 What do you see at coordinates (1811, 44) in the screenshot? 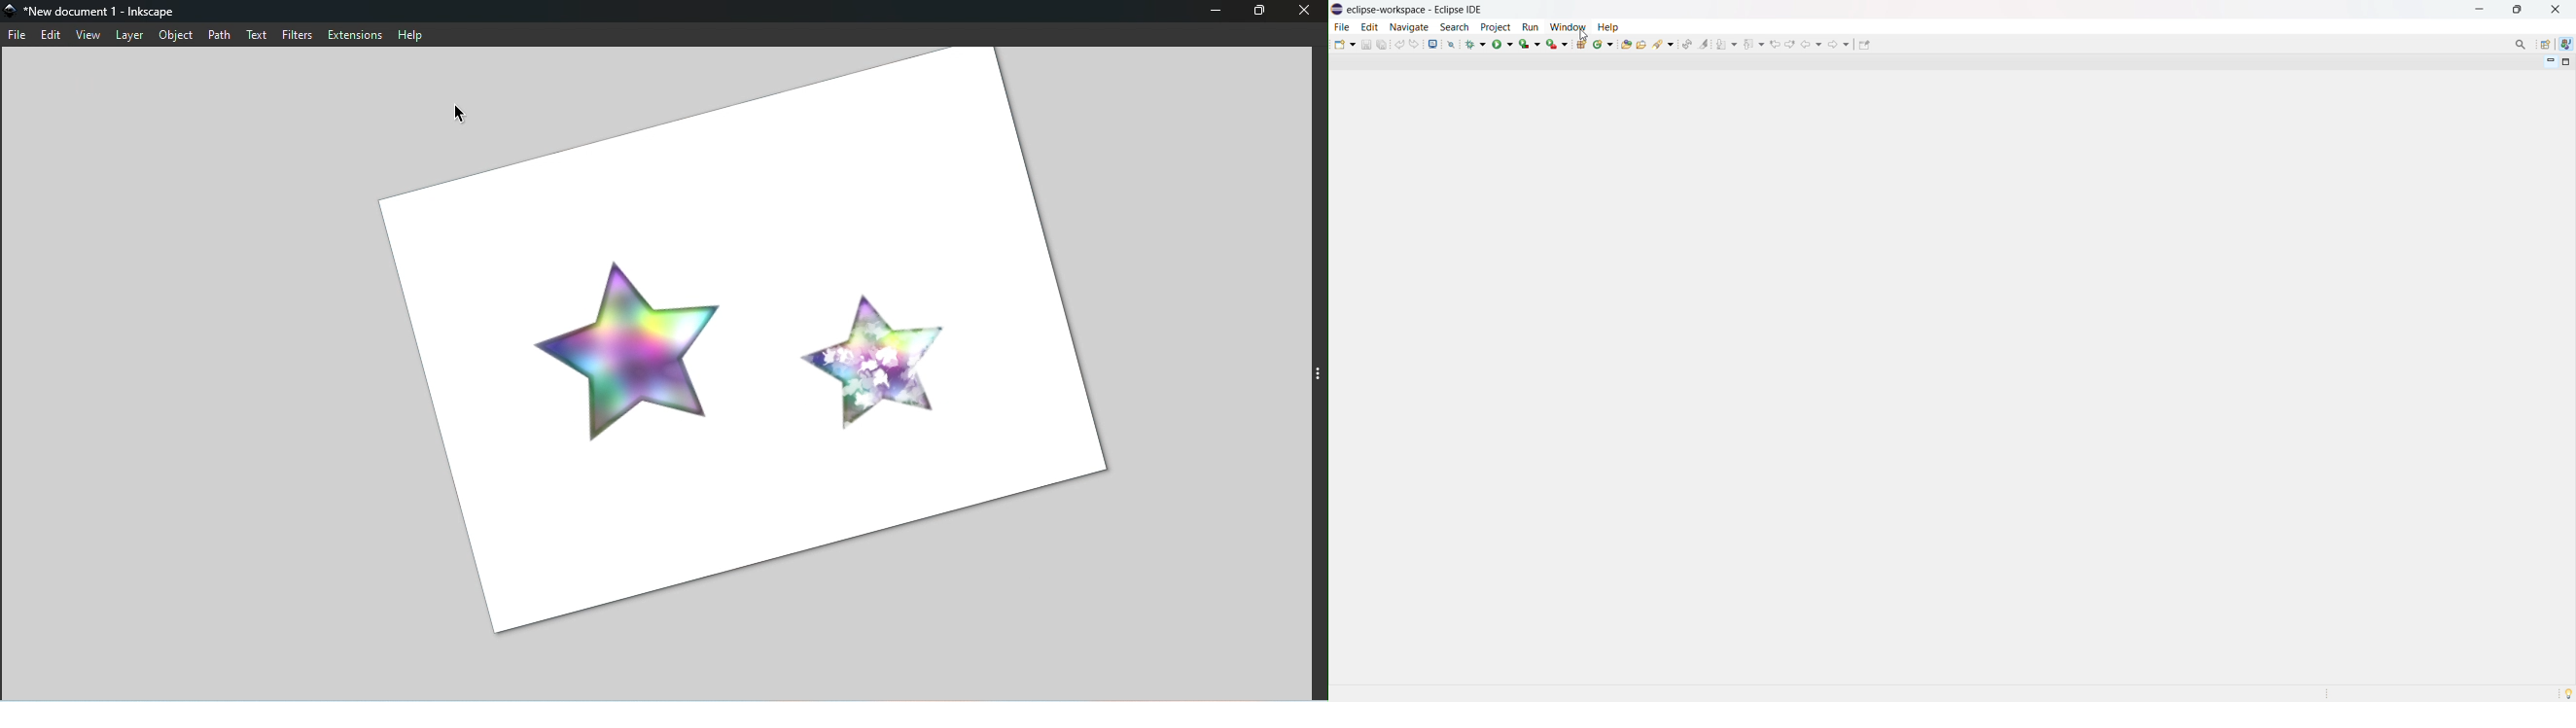
I see `back` at bounding box center [1811, 44].